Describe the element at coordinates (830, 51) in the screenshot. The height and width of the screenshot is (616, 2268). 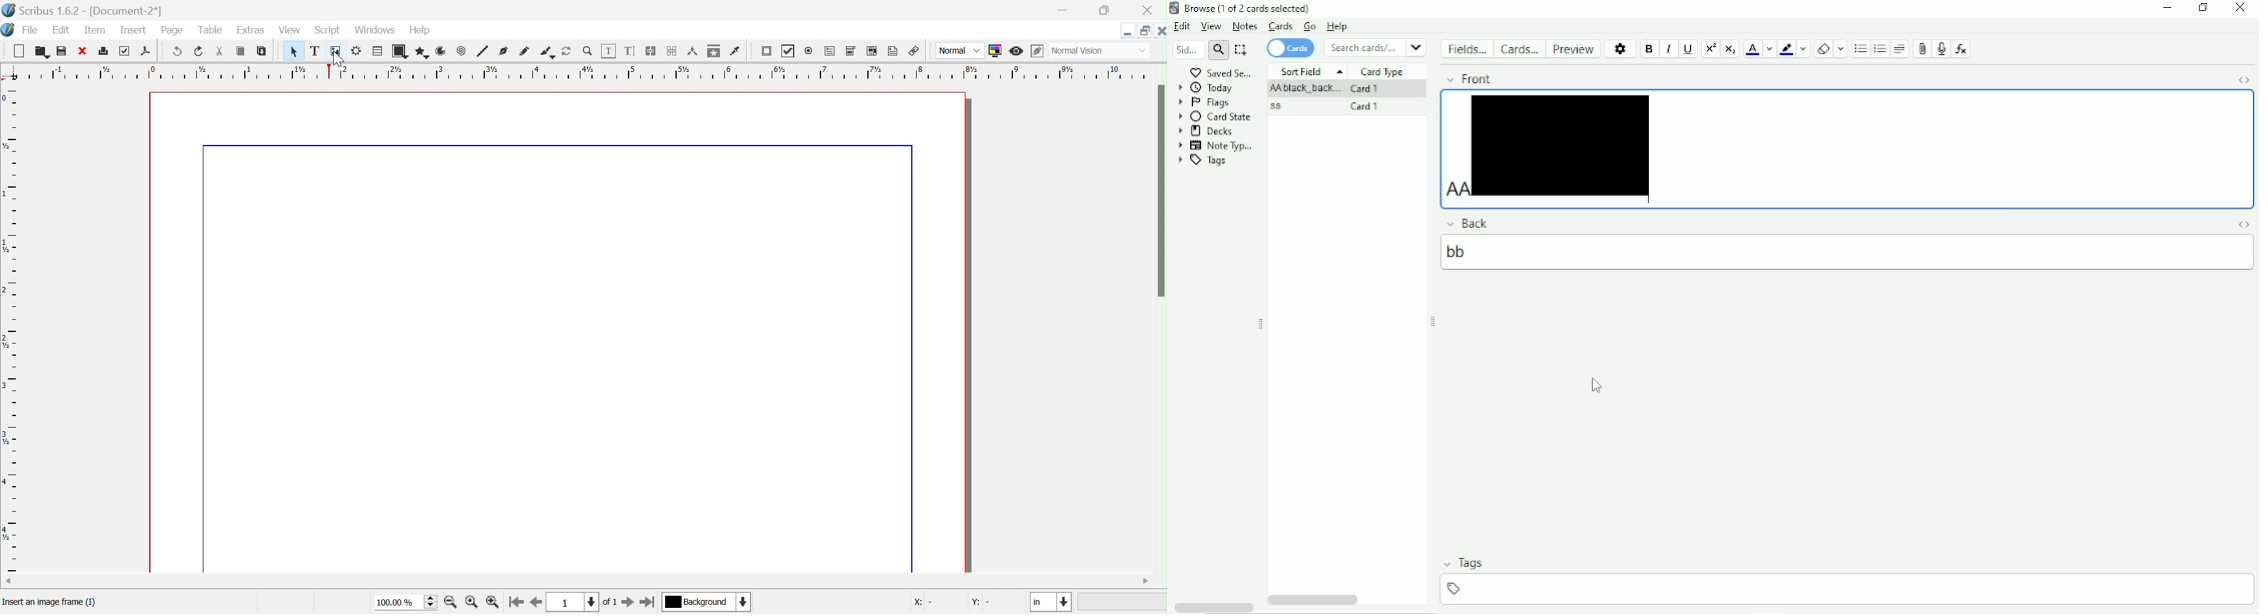
I see `PDF text field` at that location.